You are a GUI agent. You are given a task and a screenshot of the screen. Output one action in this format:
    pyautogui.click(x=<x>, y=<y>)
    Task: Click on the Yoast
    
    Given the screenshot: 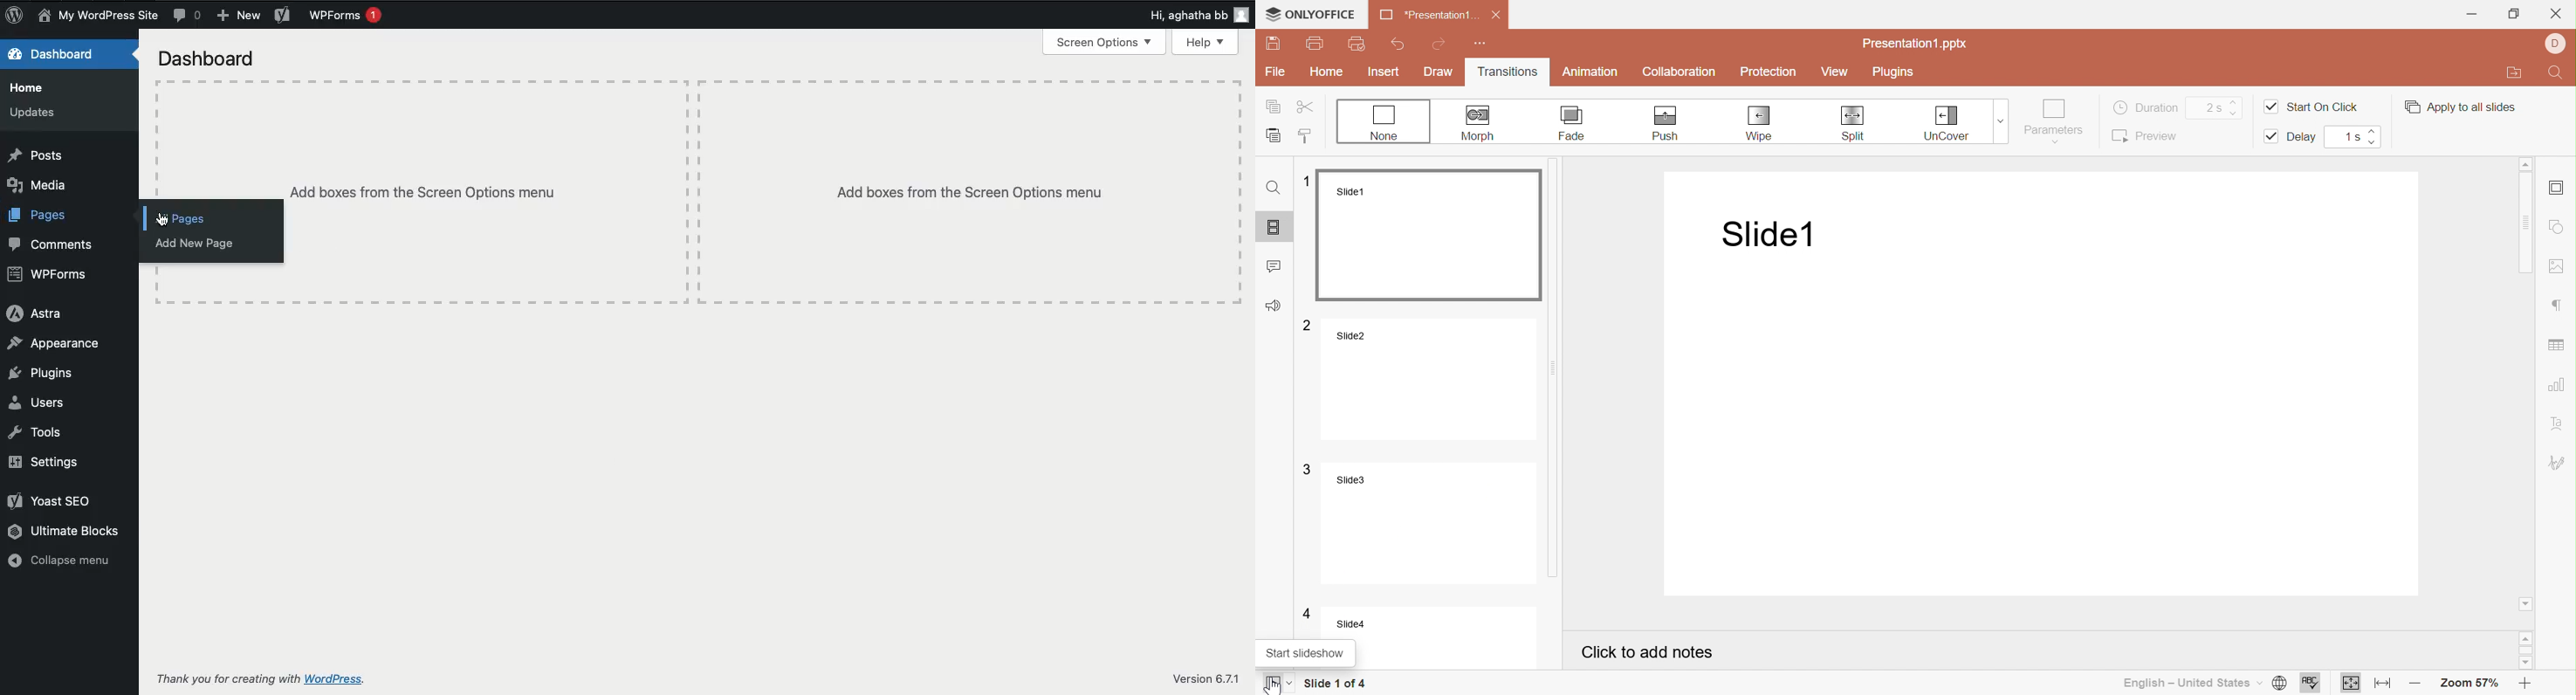 What is the action you would take?
    pyautogui.click(x=281, y=16)
    